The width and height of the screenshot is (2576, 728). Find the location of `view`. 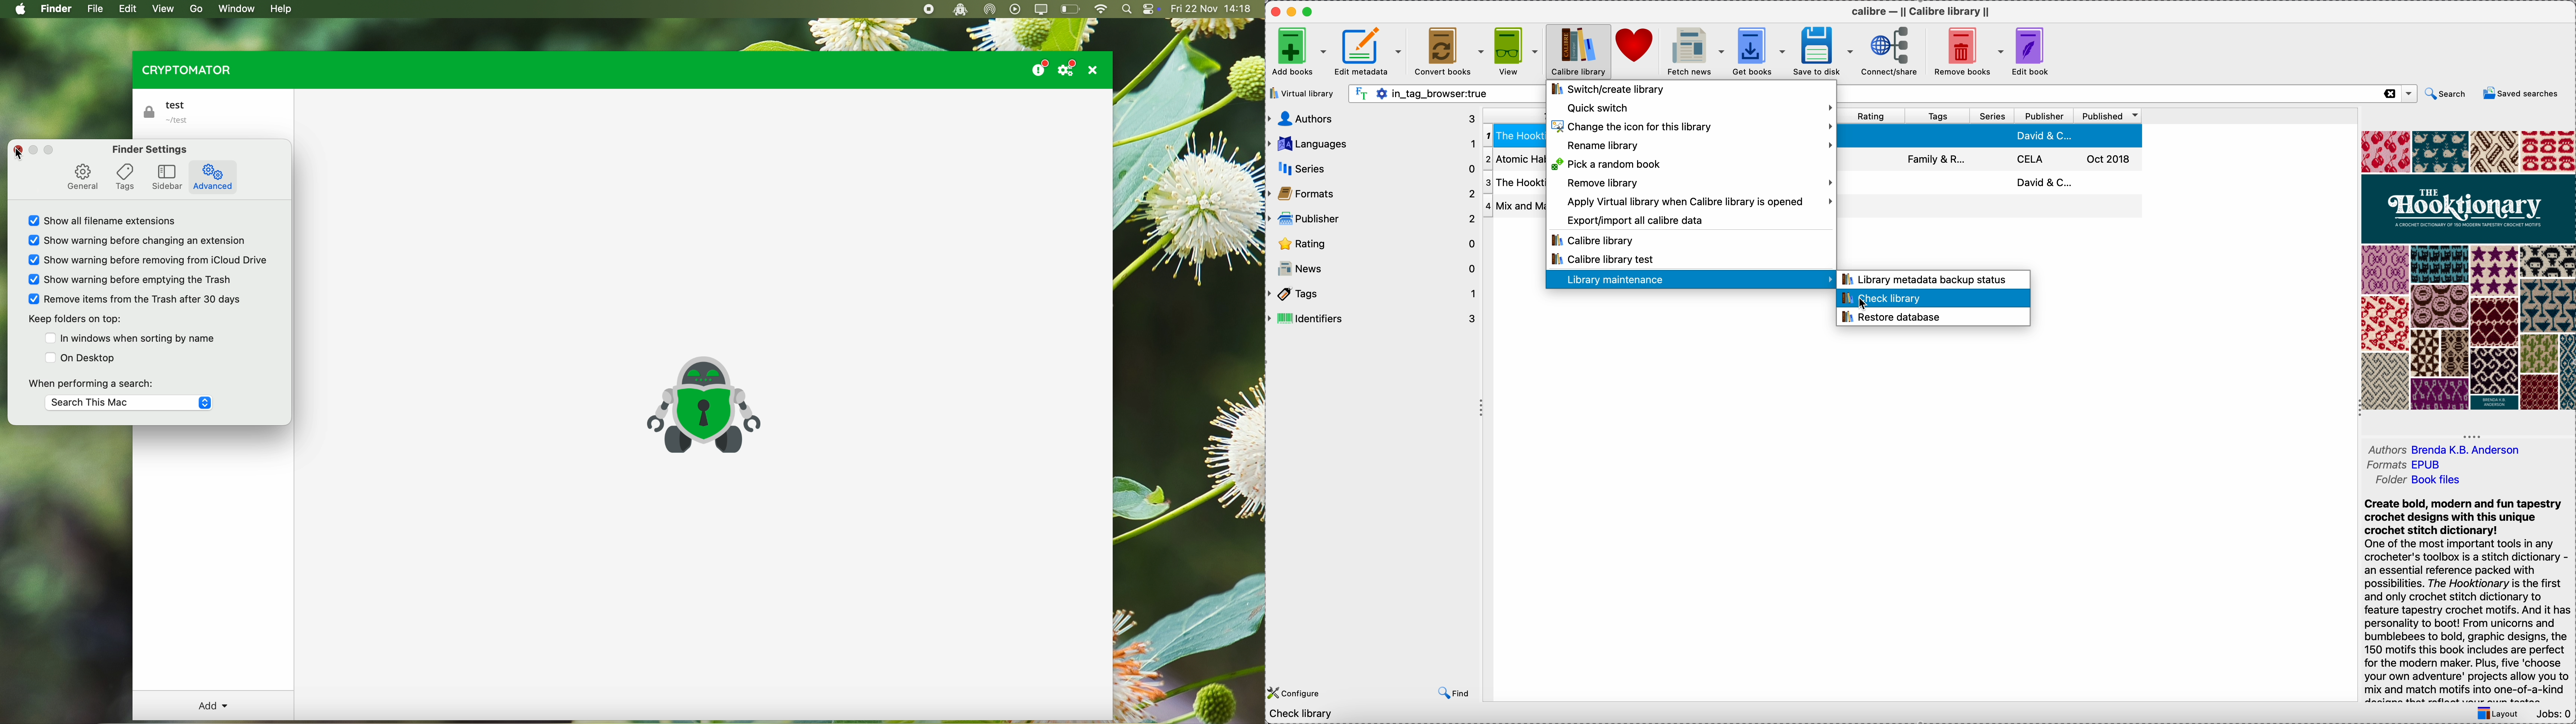

view is located at coordinates (1516, 51).